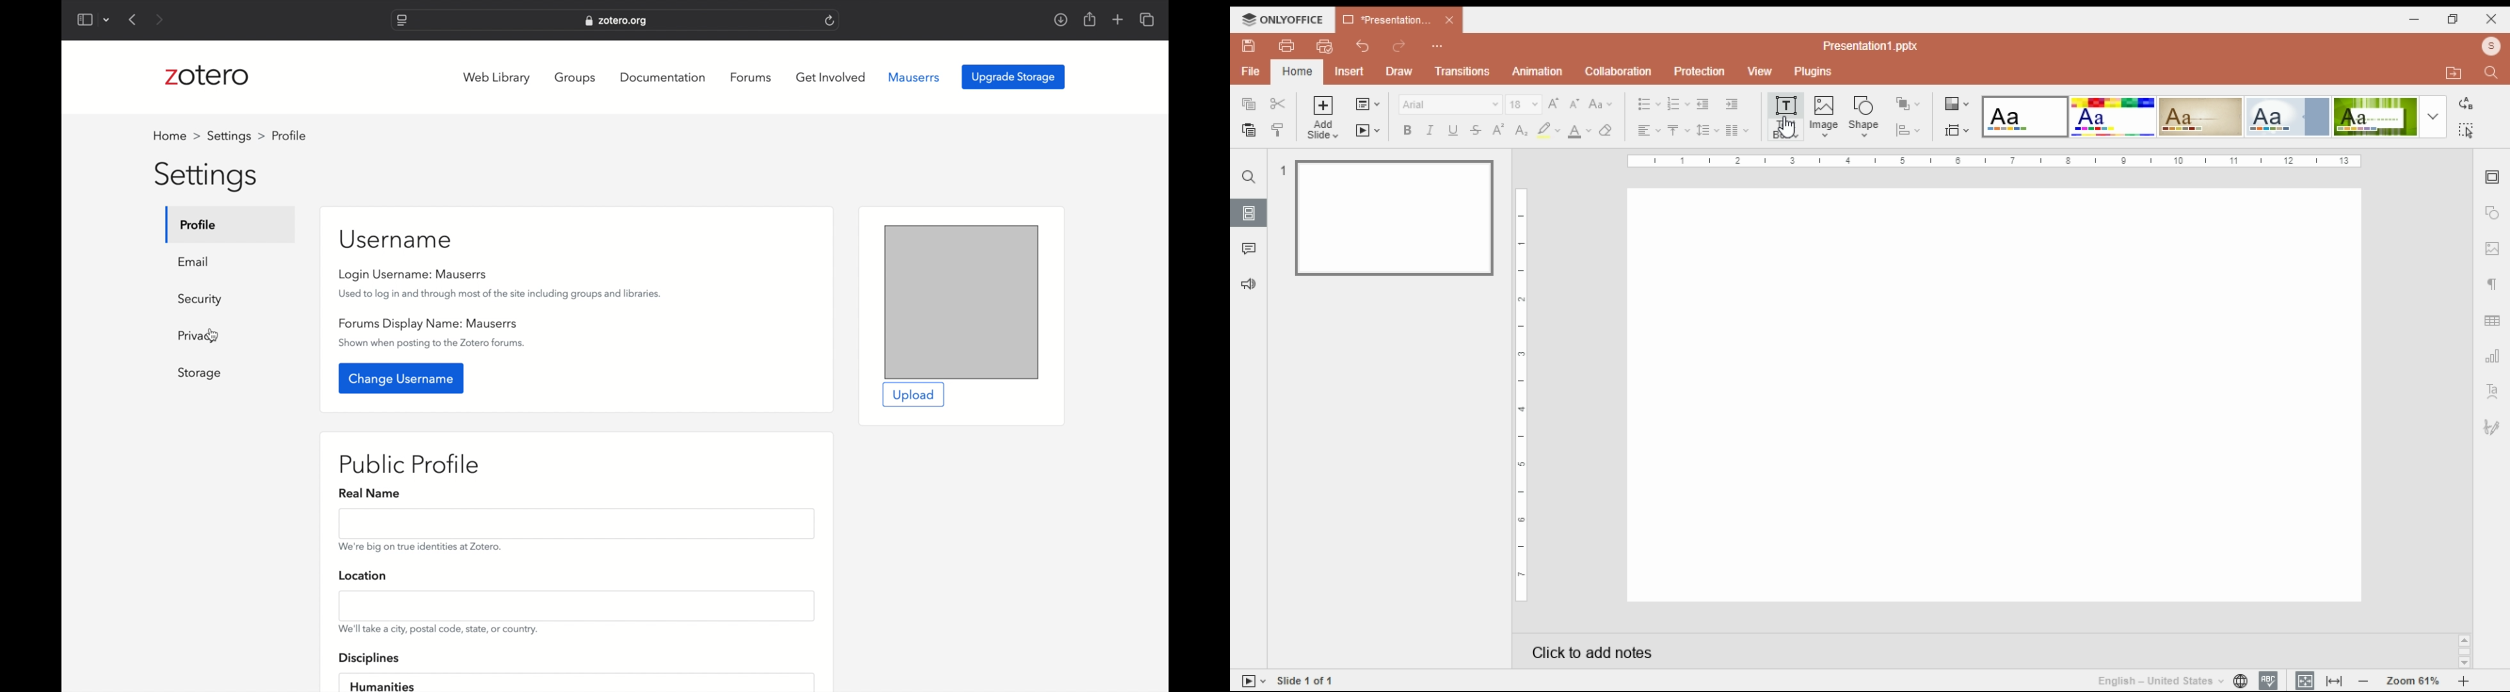  What do you see at coordinates (397, 239) in the screenshot?
I see `username` at bounding box center [397, 239].